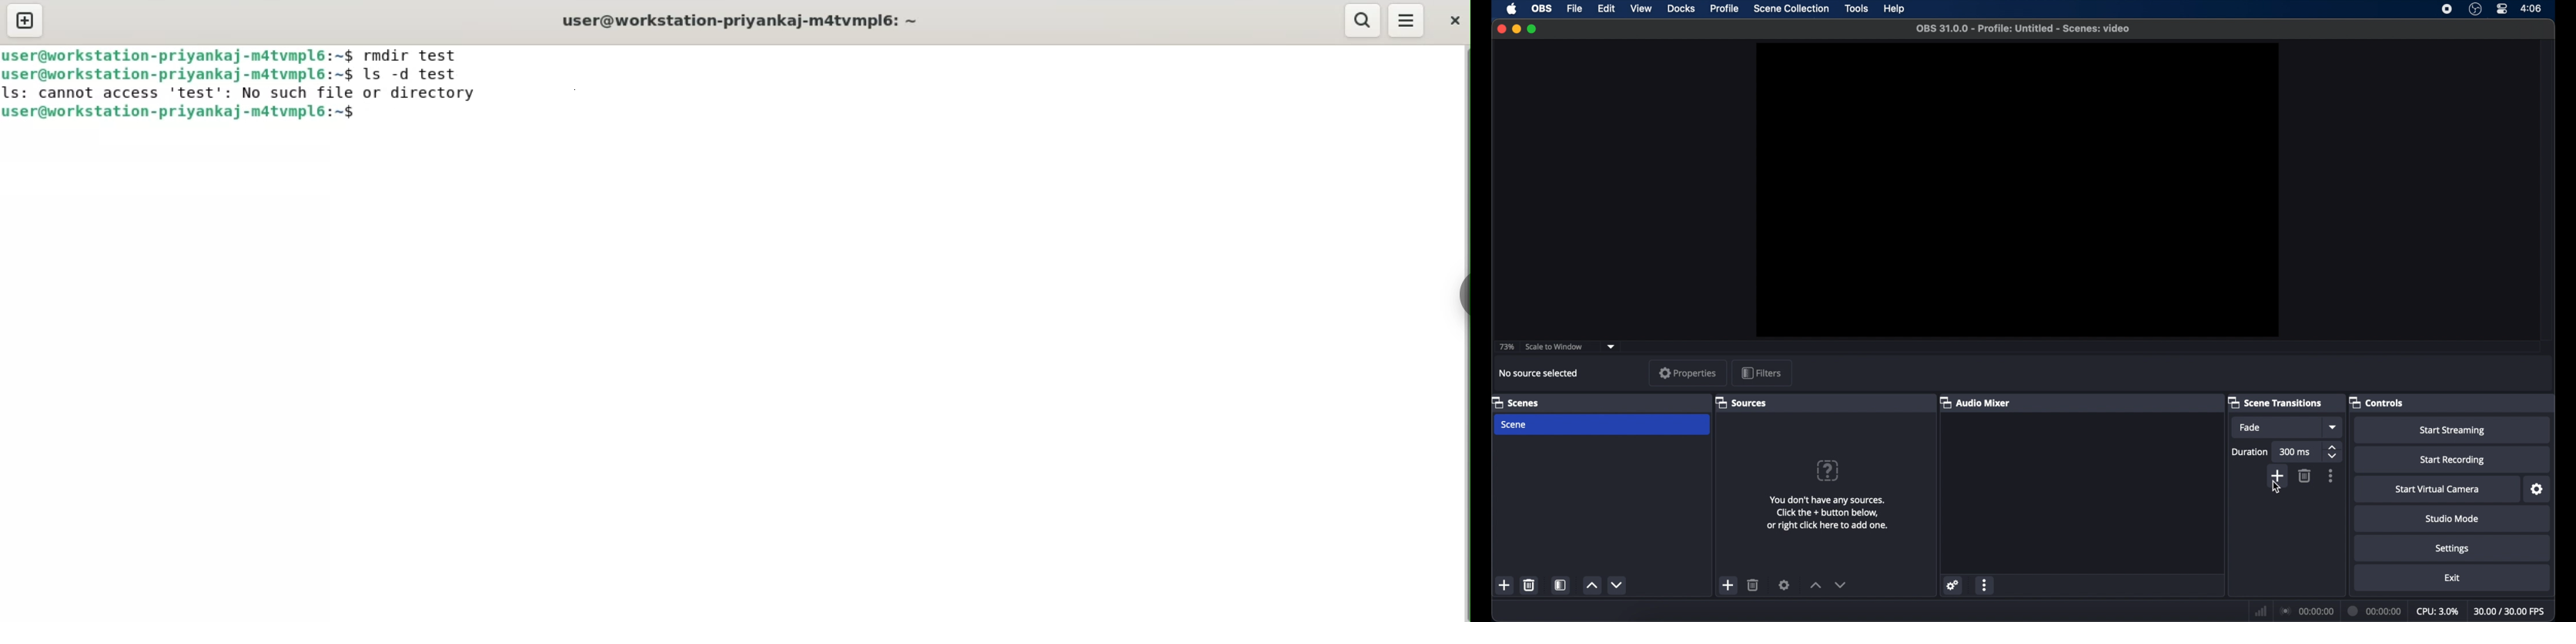  What do you see at coordinates (2538, 490) in the screenshot?
I see `settings` at bounding box center [2538, 490].